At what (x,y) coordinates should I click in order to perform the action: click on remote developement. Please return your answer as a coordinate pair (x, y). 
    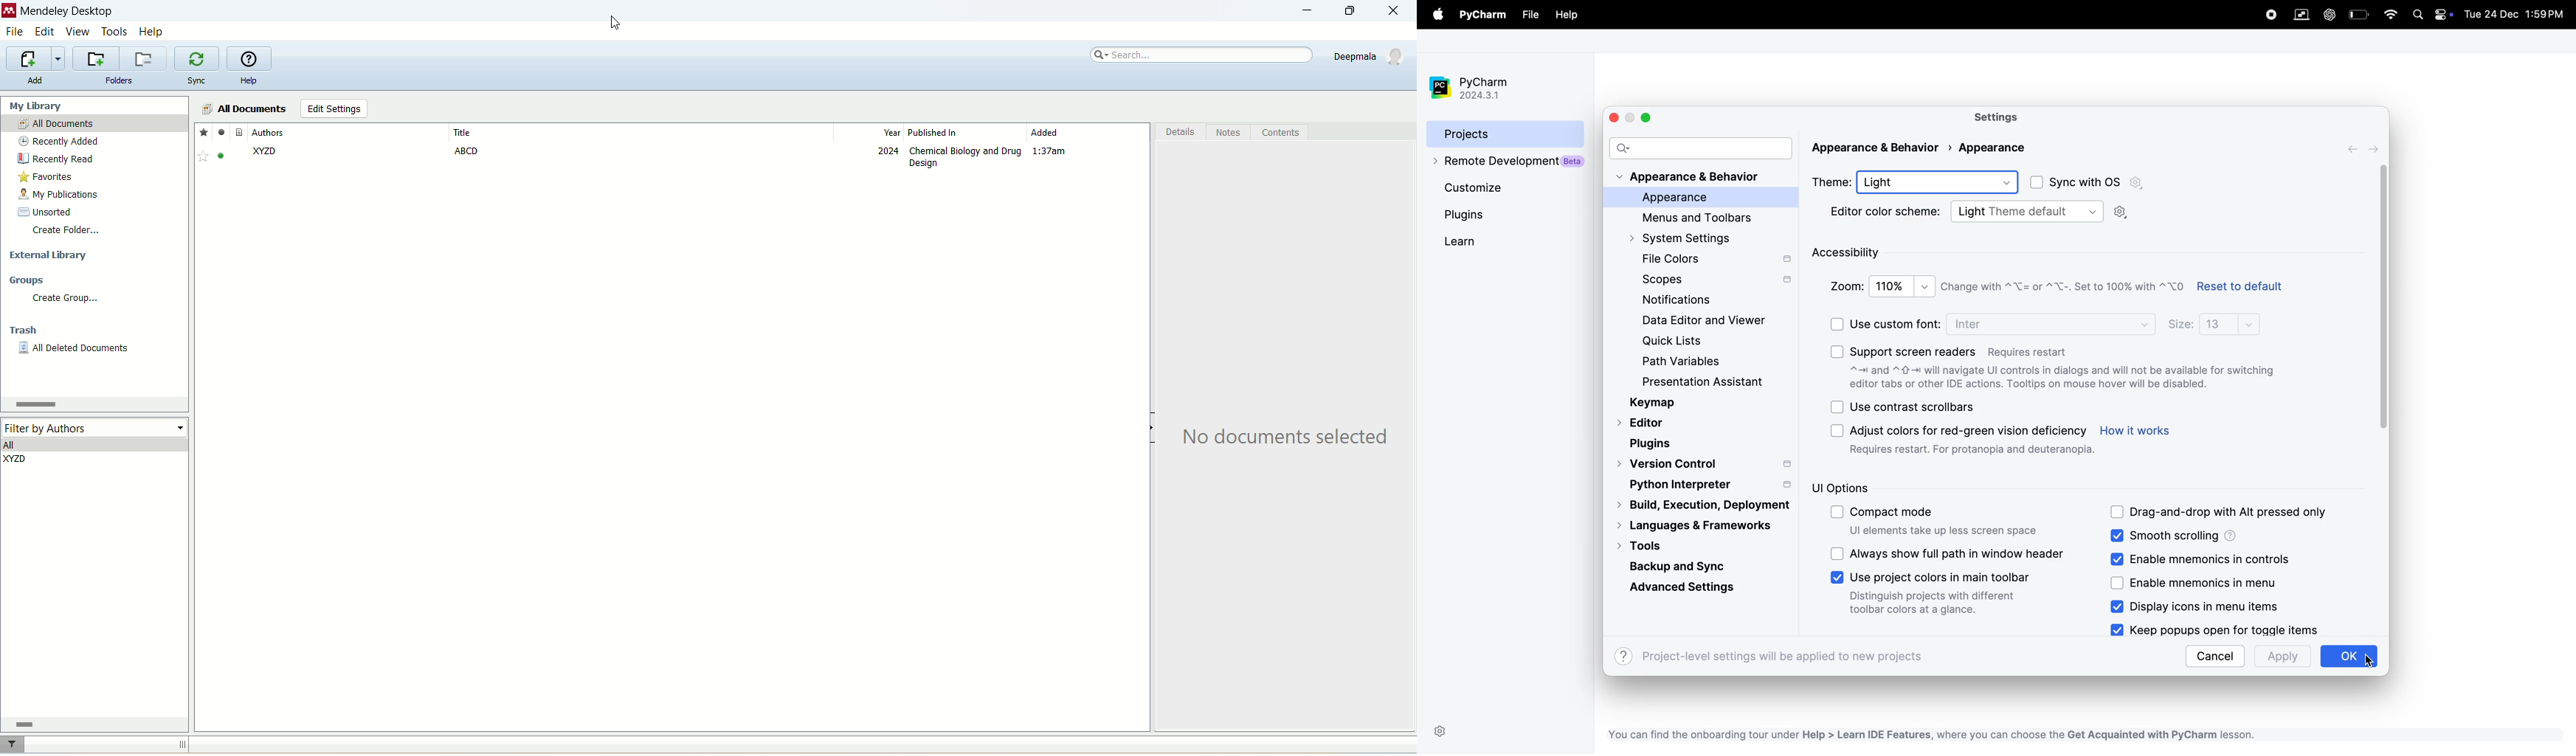
    Looking at the image, I should click on (1505, 165).